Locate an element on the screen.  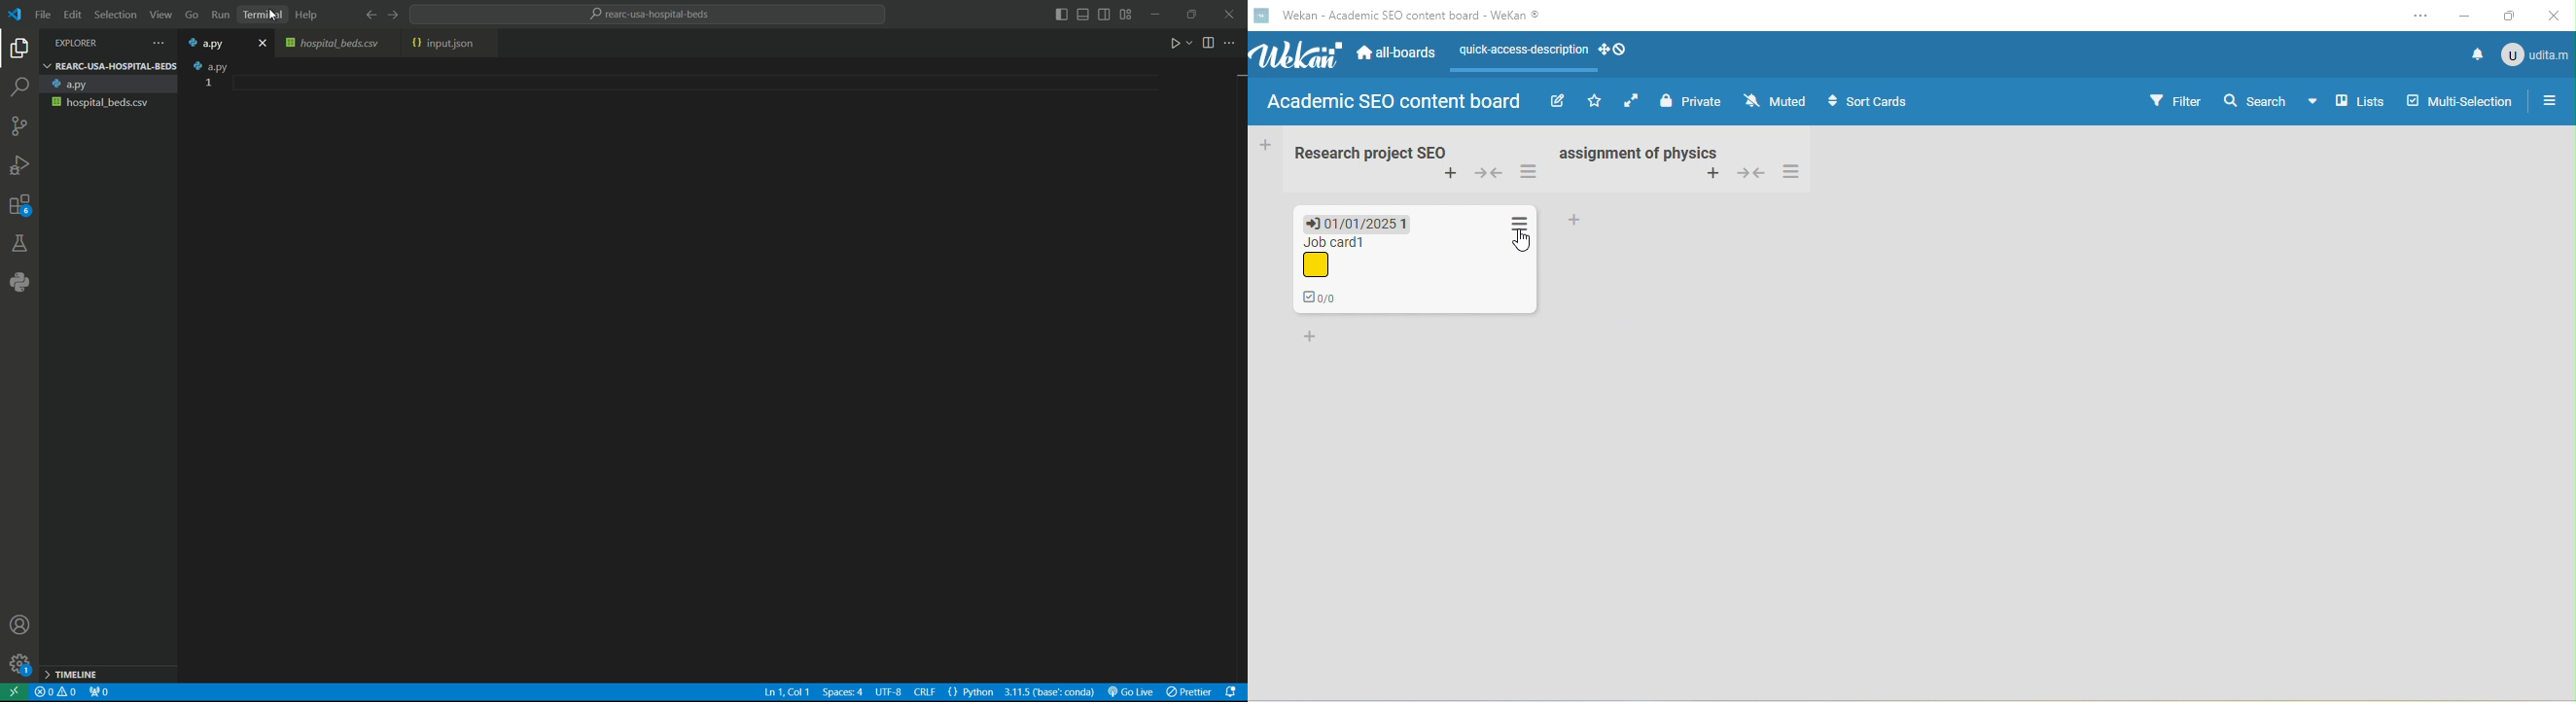
go menu is located at coordinates (191, 15).